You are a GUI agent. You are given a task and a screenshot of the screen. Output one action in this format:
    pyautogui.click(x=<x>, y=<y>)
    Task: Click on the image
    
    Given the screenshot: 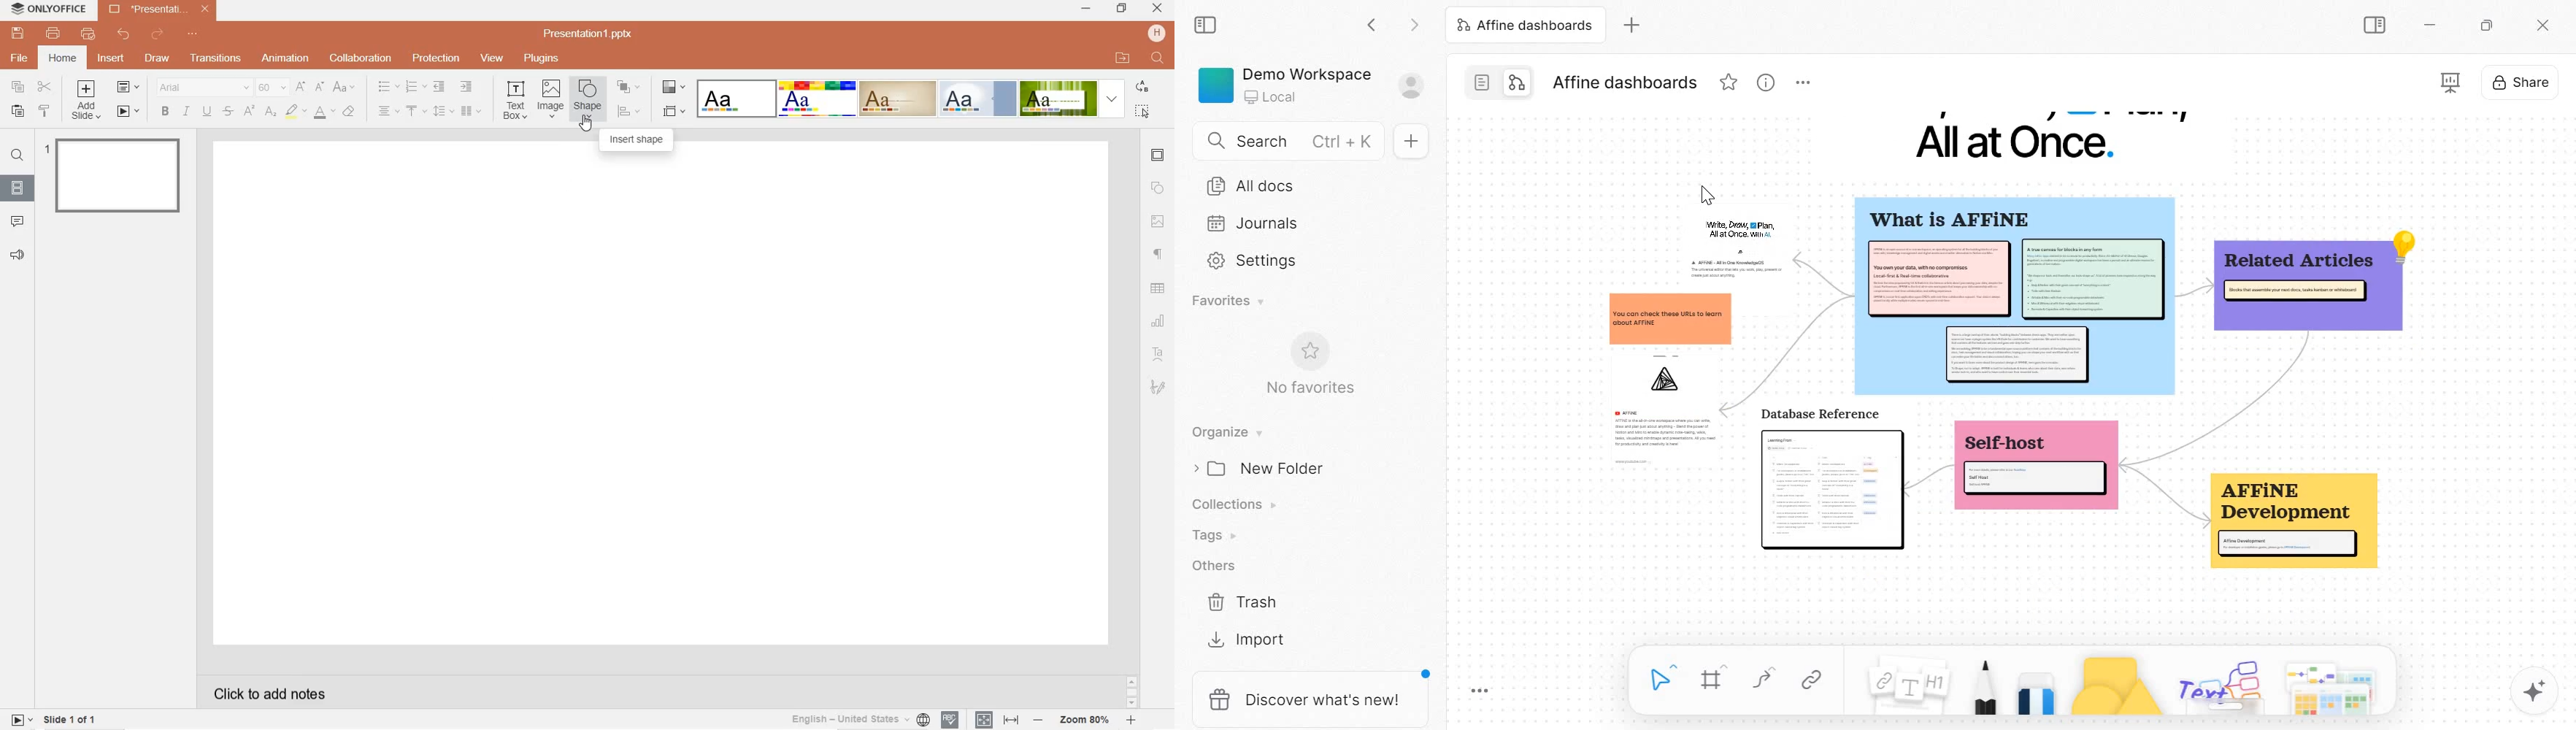 What is the action you would take?
    pyautogui.click(x=550, y=99)
    